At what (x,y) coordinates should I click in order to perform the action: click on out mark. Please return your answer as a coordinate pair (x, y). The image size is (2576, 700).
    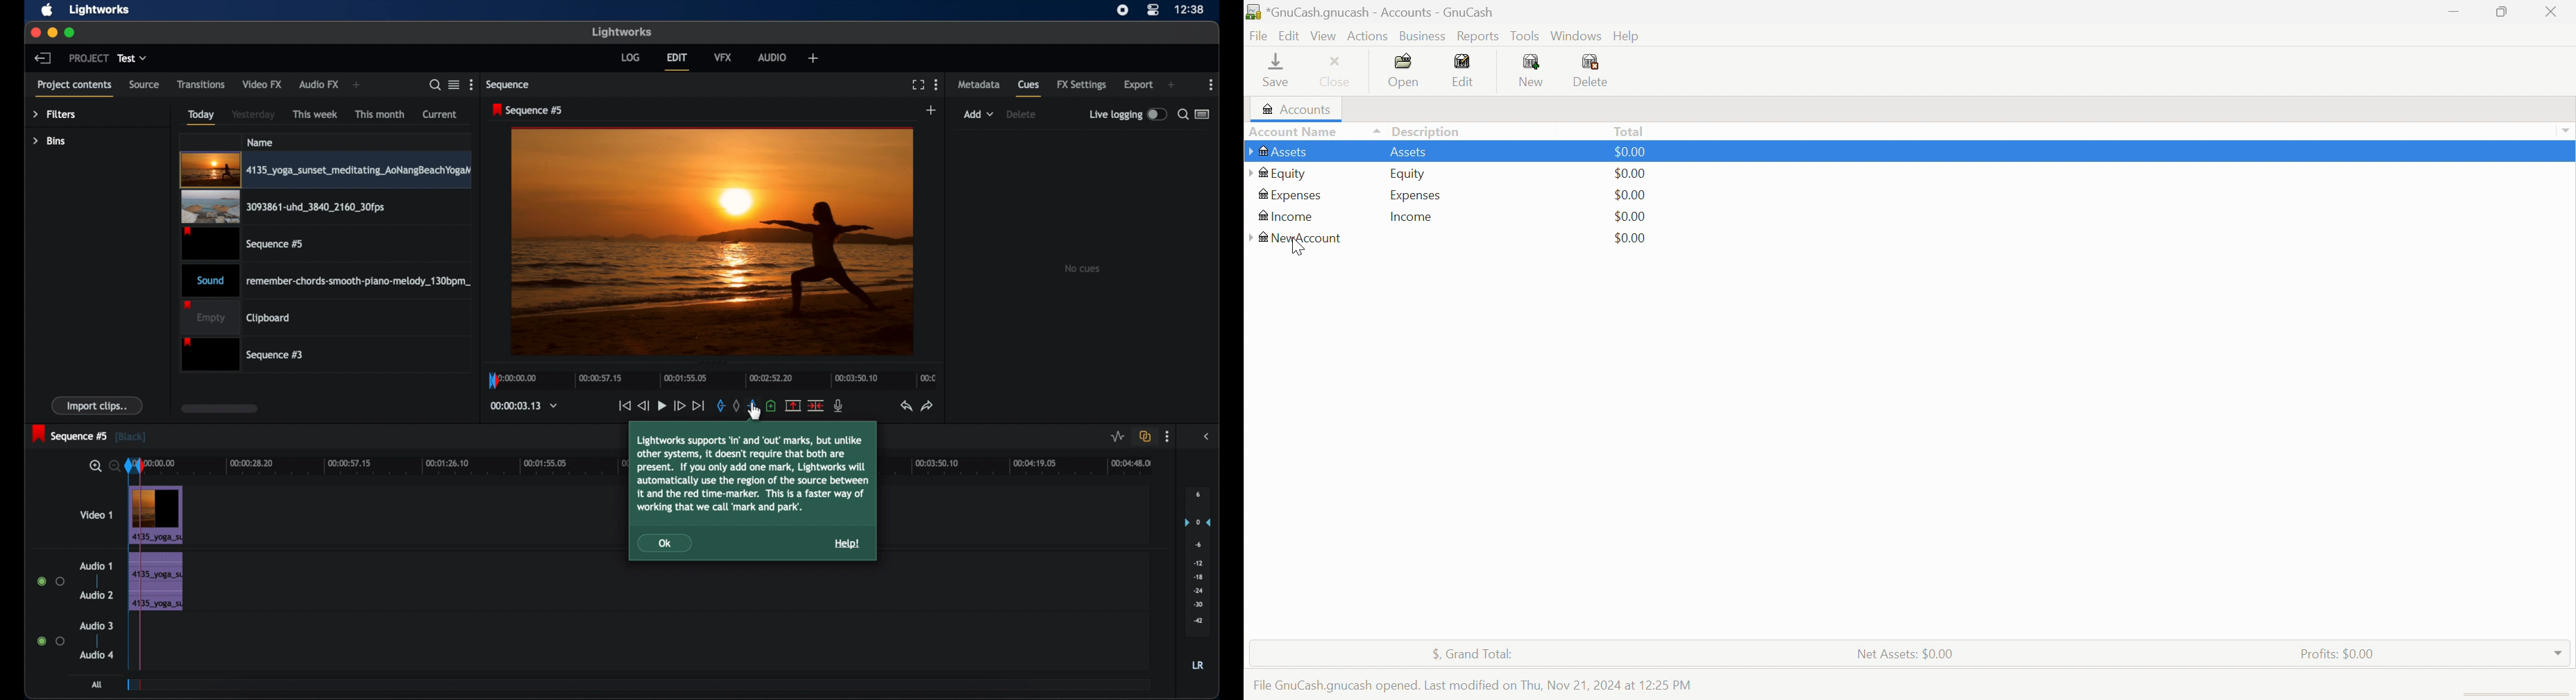
    Looking at the image, I should click on (751, 405).